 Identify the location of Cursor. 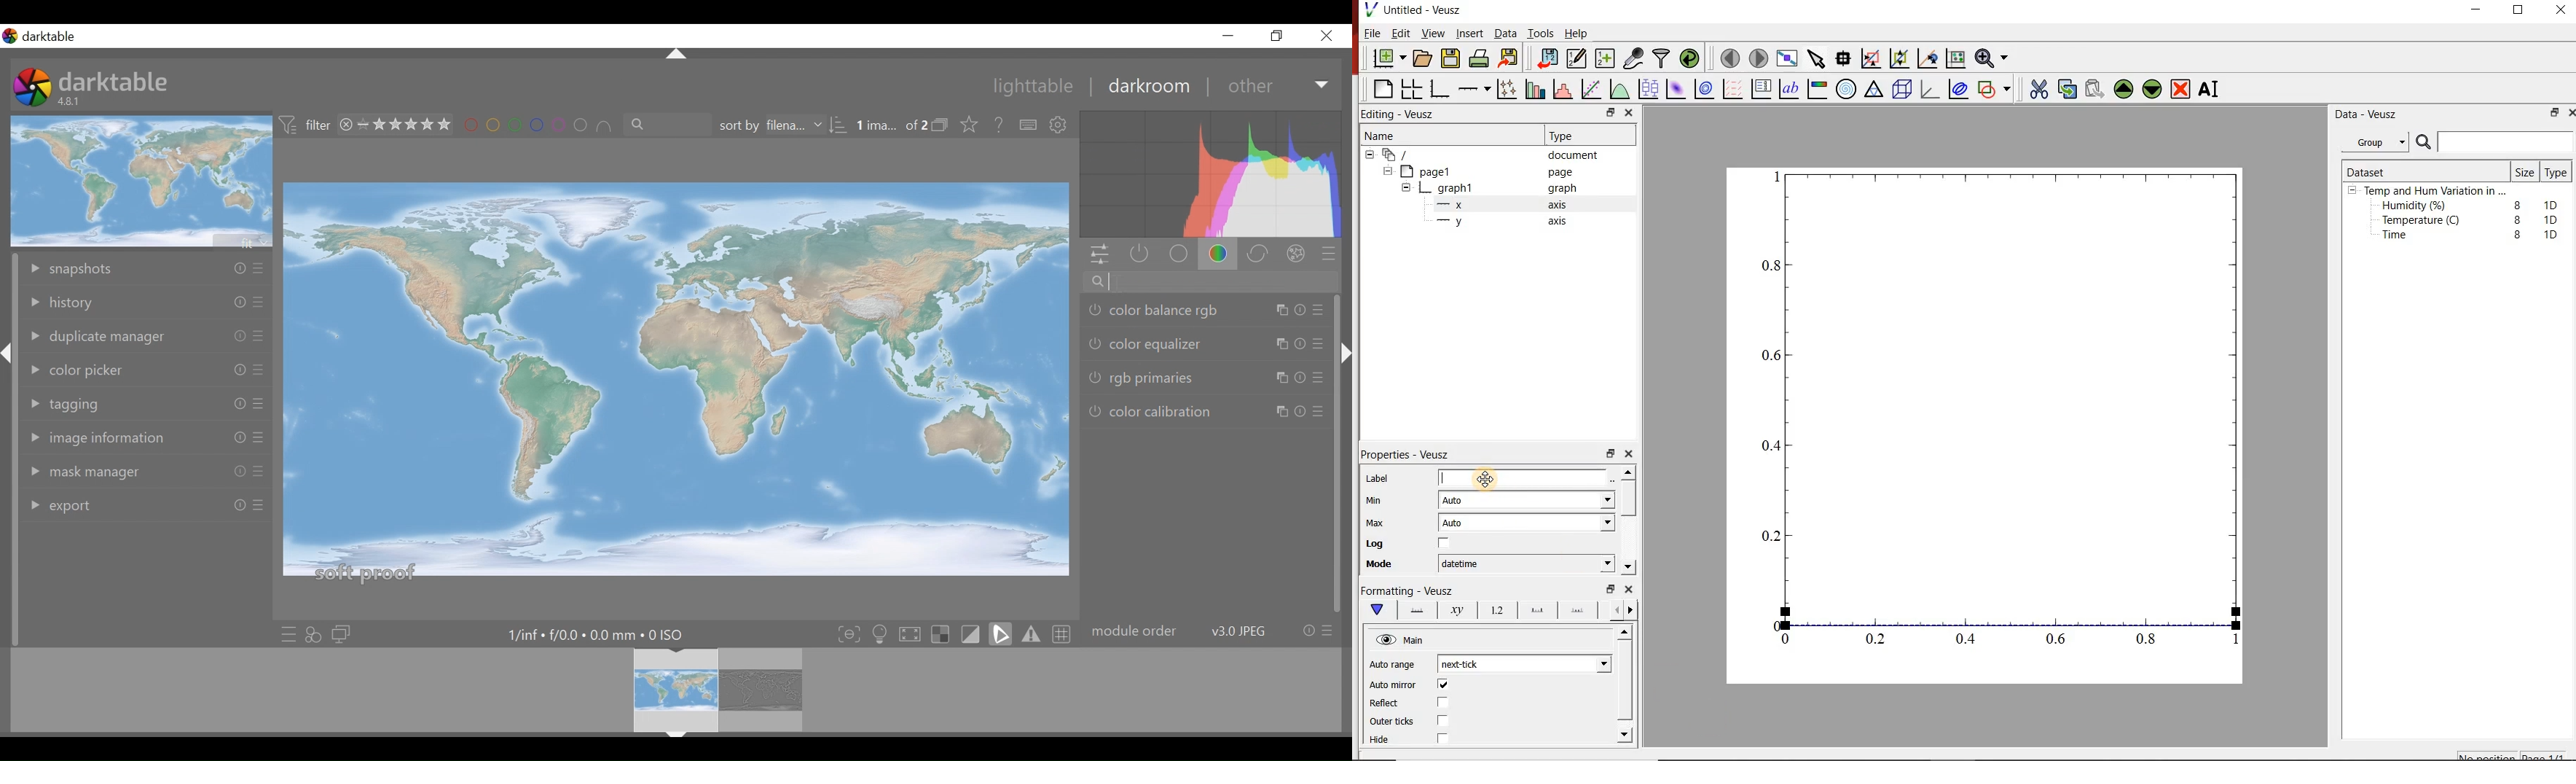
(1491, 477).